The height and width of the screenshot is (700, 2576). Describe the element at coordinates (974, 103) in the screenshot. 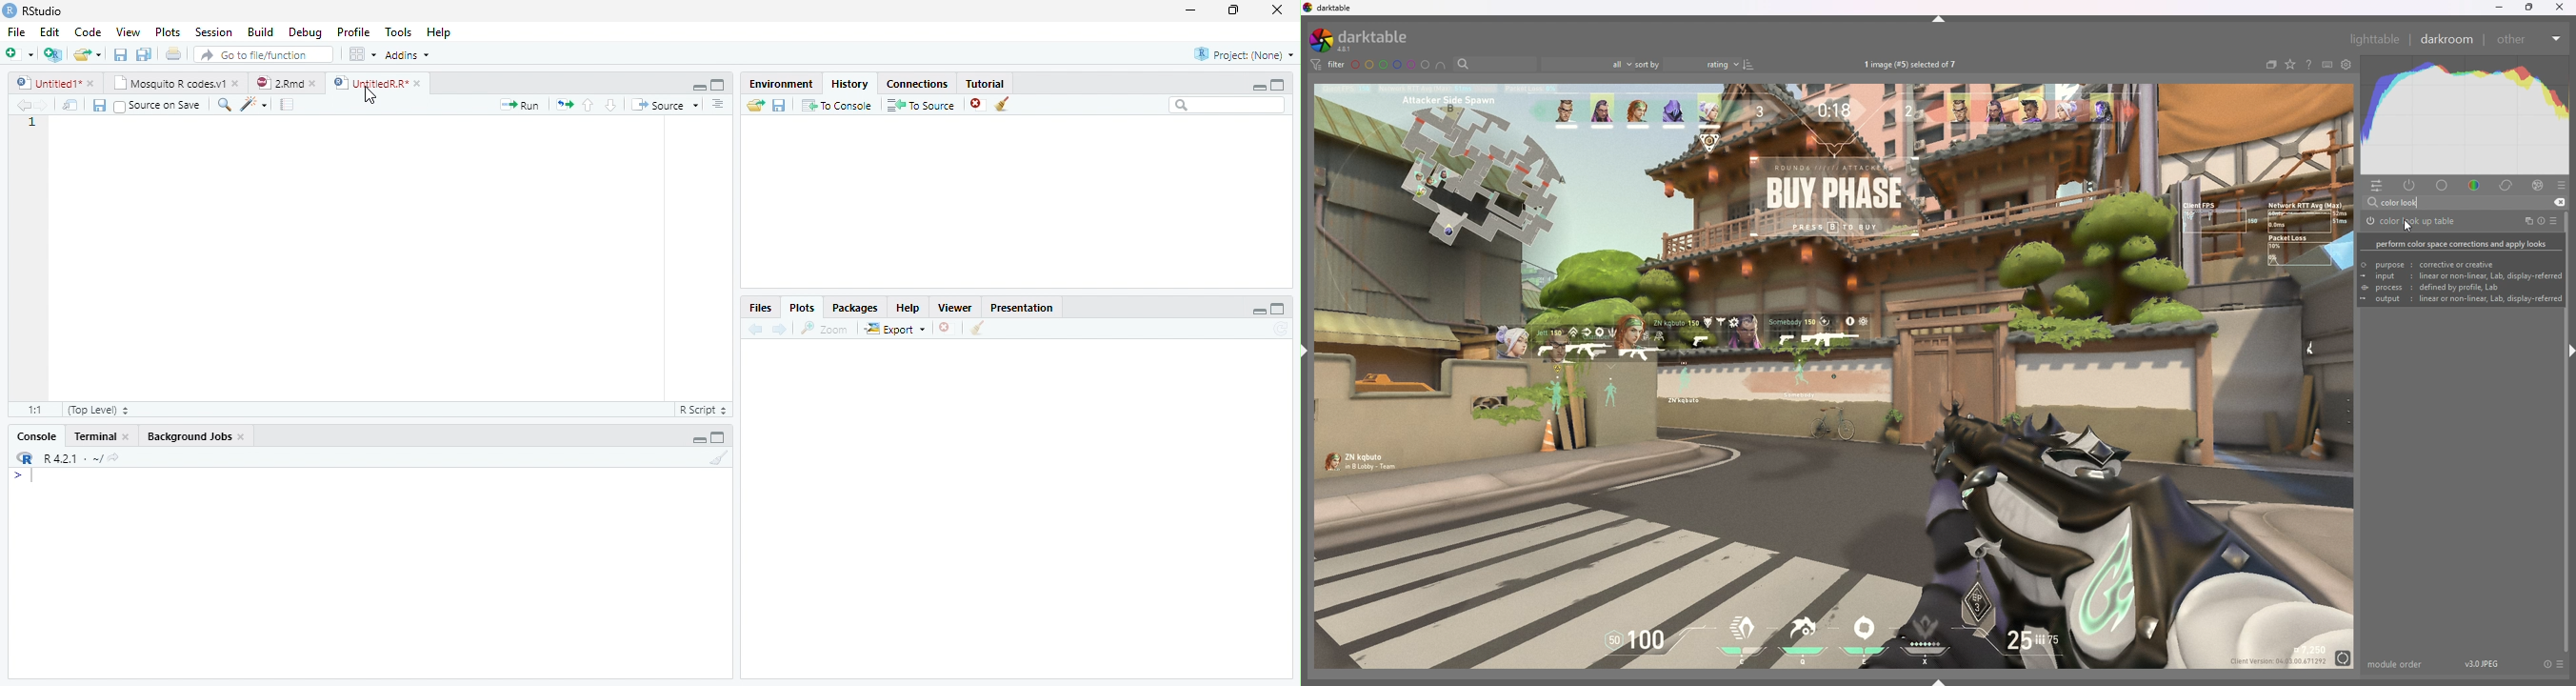

I see `Delete` at that location.